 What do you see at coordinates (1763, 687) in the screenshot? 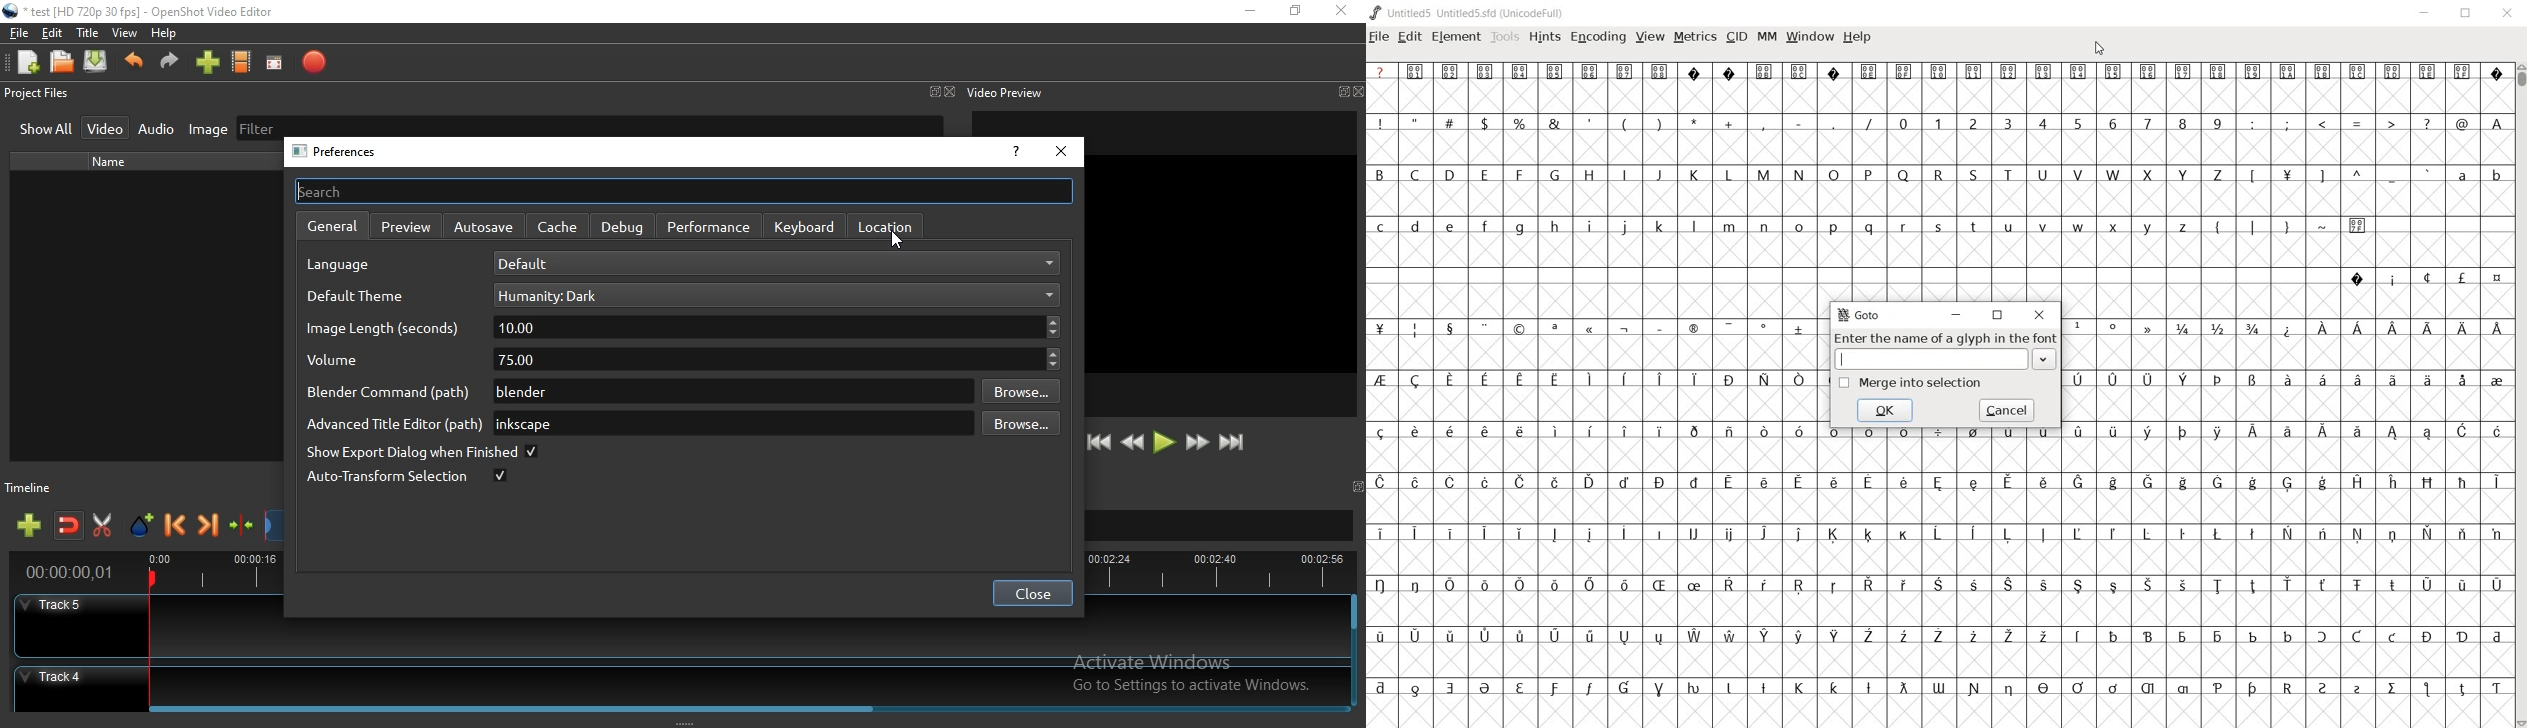
I see `Symbol` at bounding box center [1763, 687].